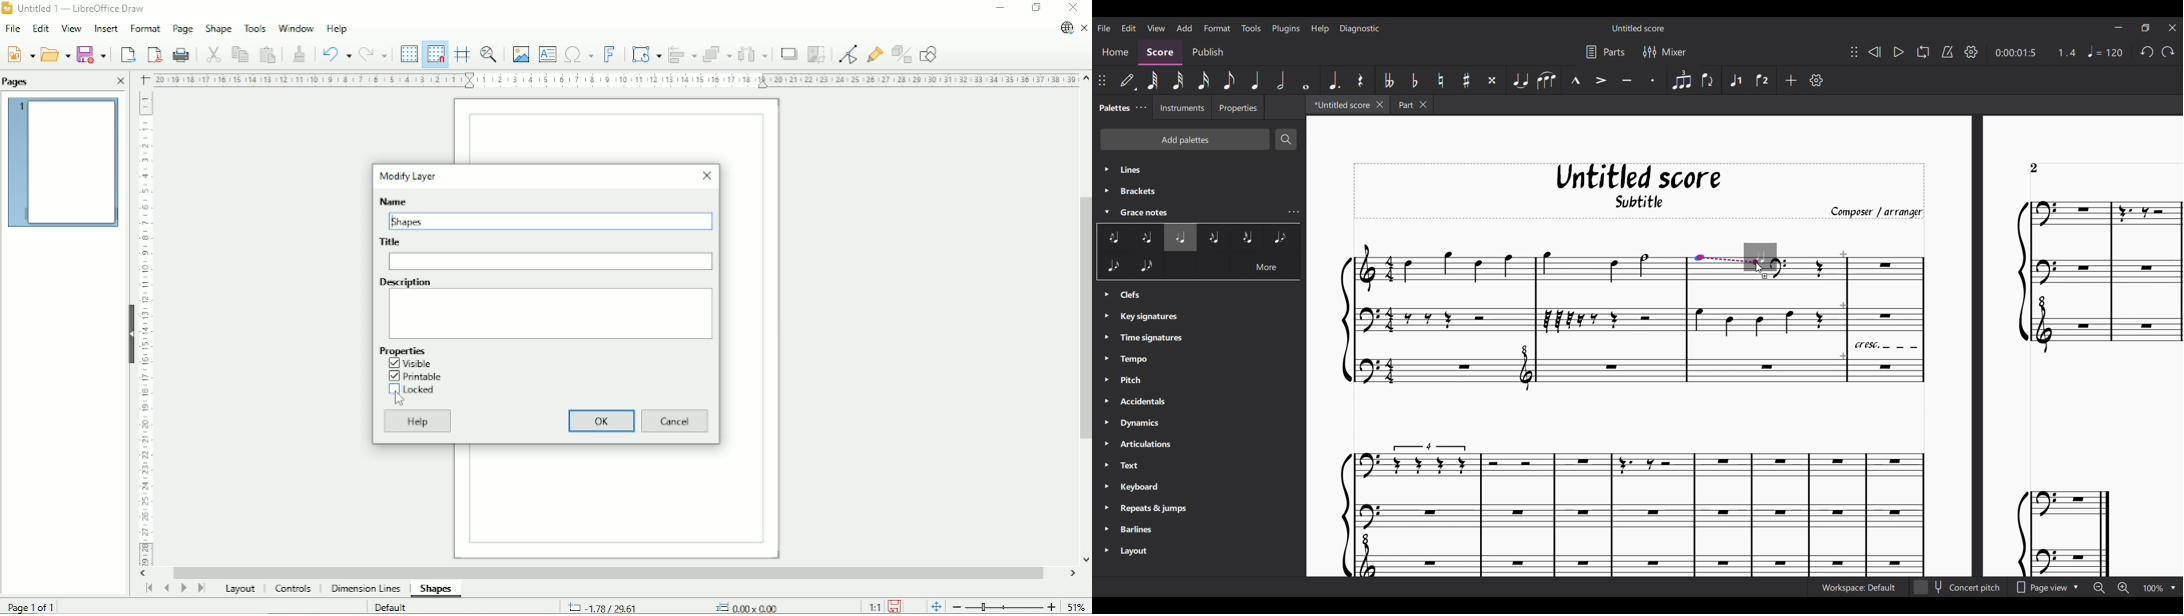 The height and width of the screenshot is (616, 2184). Describe the element at coordinates (435, 54) in the screenshot. I see `Snap to grid` at that location.